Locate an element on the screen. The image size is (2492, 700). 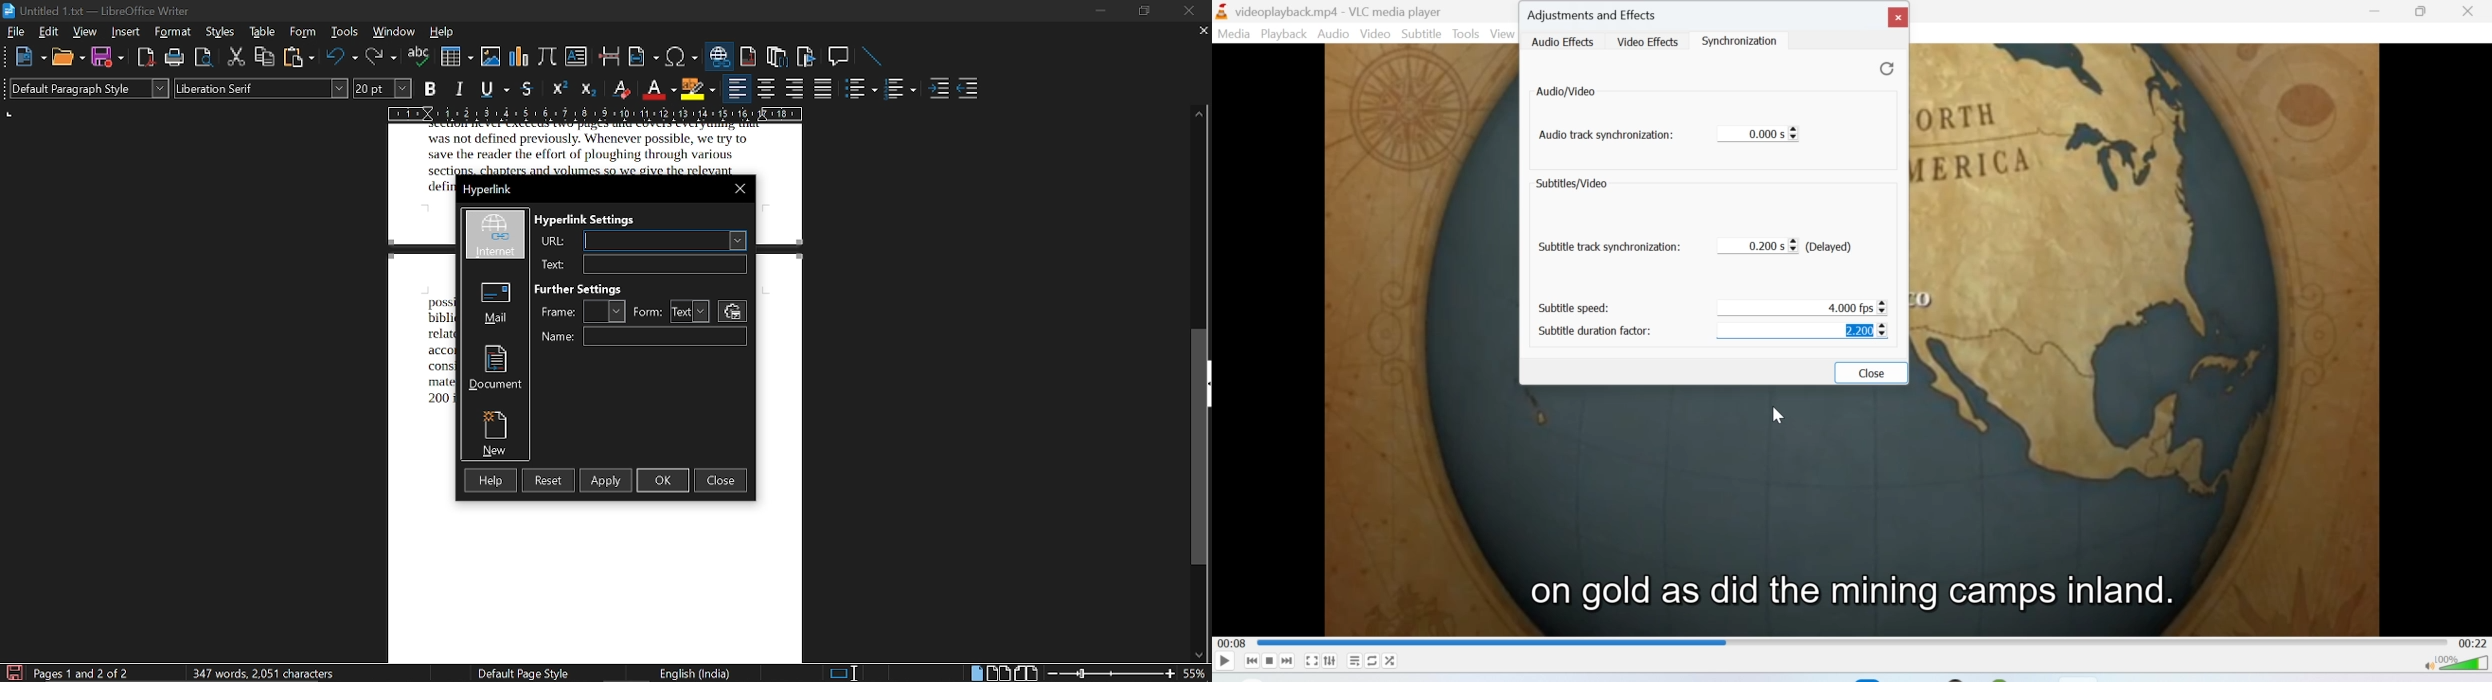
video is located at coordinates (1840, 507).